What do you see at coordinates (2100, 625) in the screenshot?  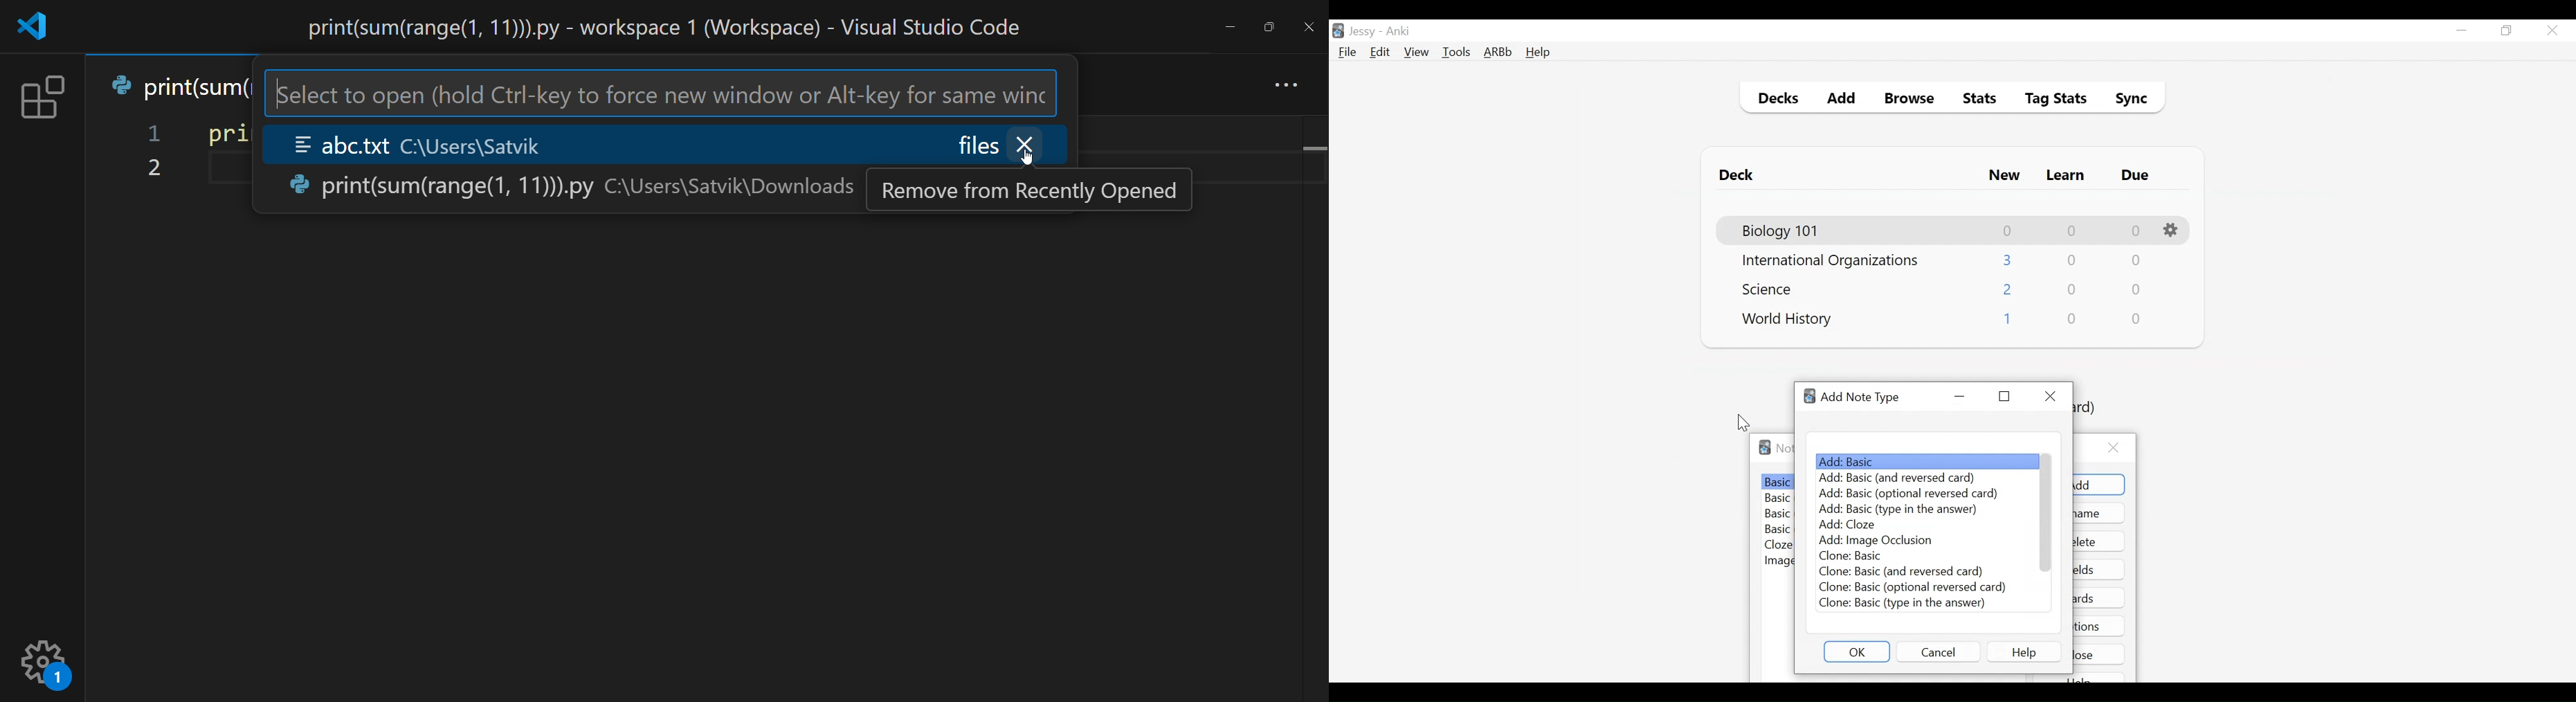 I see `Options` at bounding box center [2100, 625].